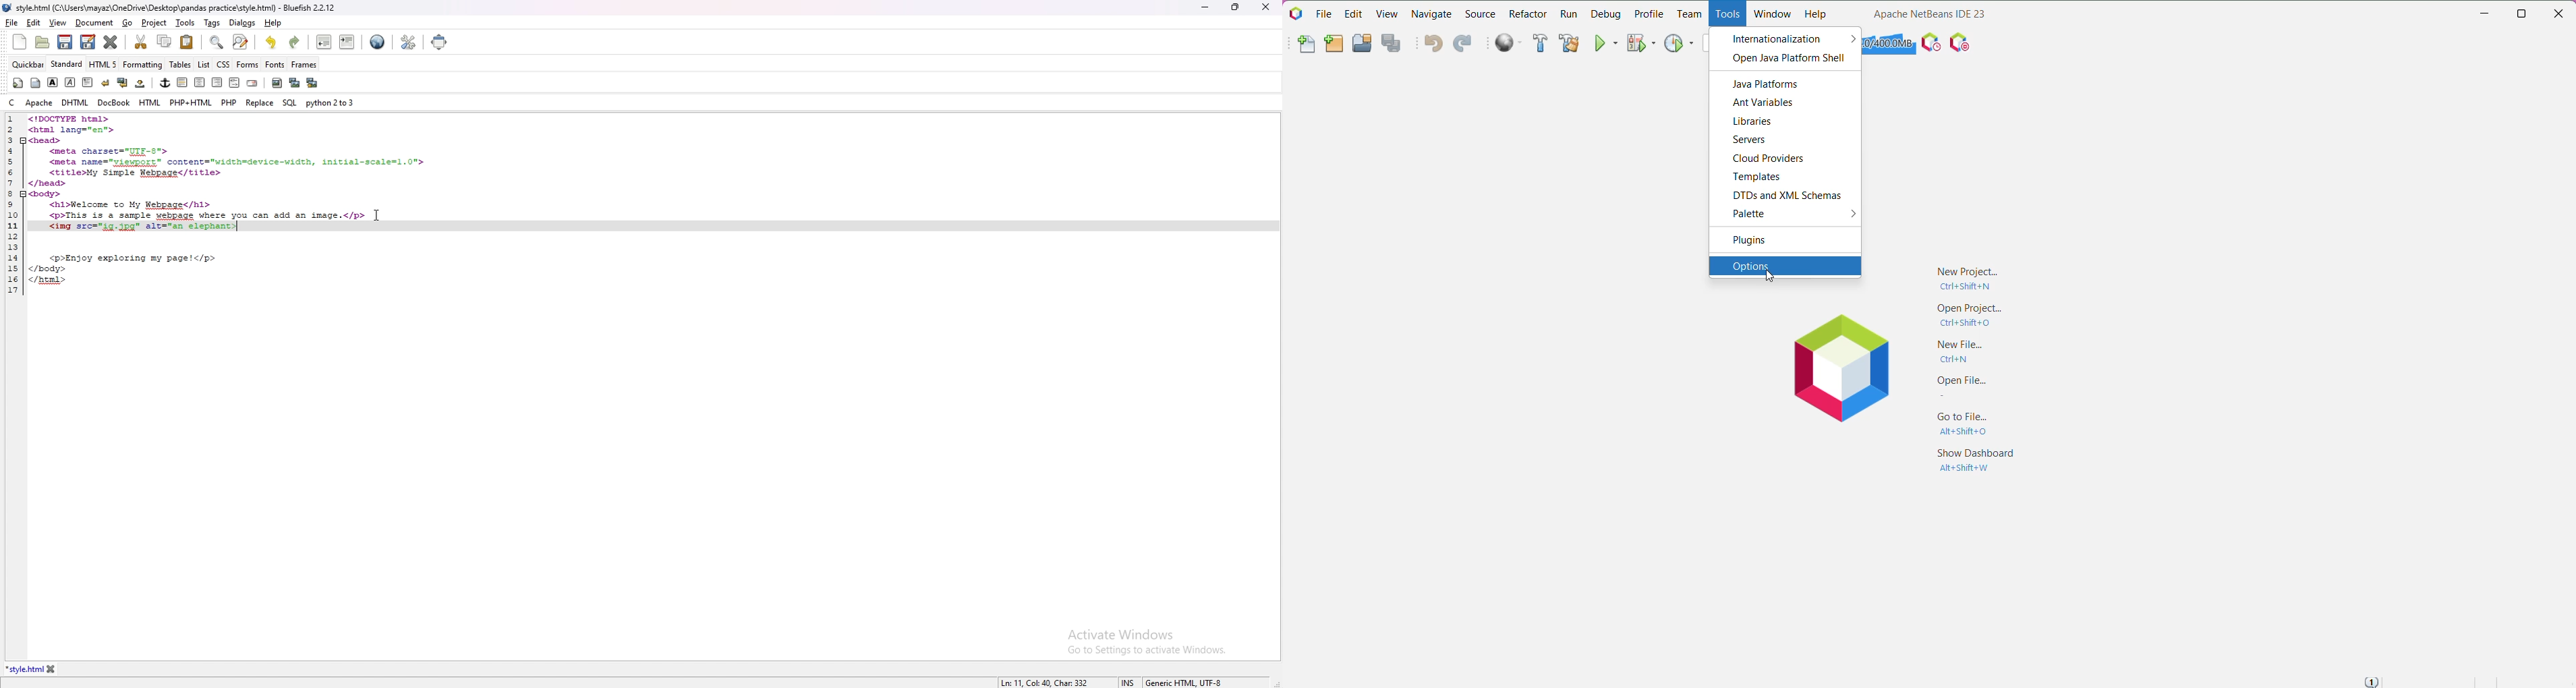  I want to click on Ln: 11 Col: 40 Char: 232, so click(1046, 682).